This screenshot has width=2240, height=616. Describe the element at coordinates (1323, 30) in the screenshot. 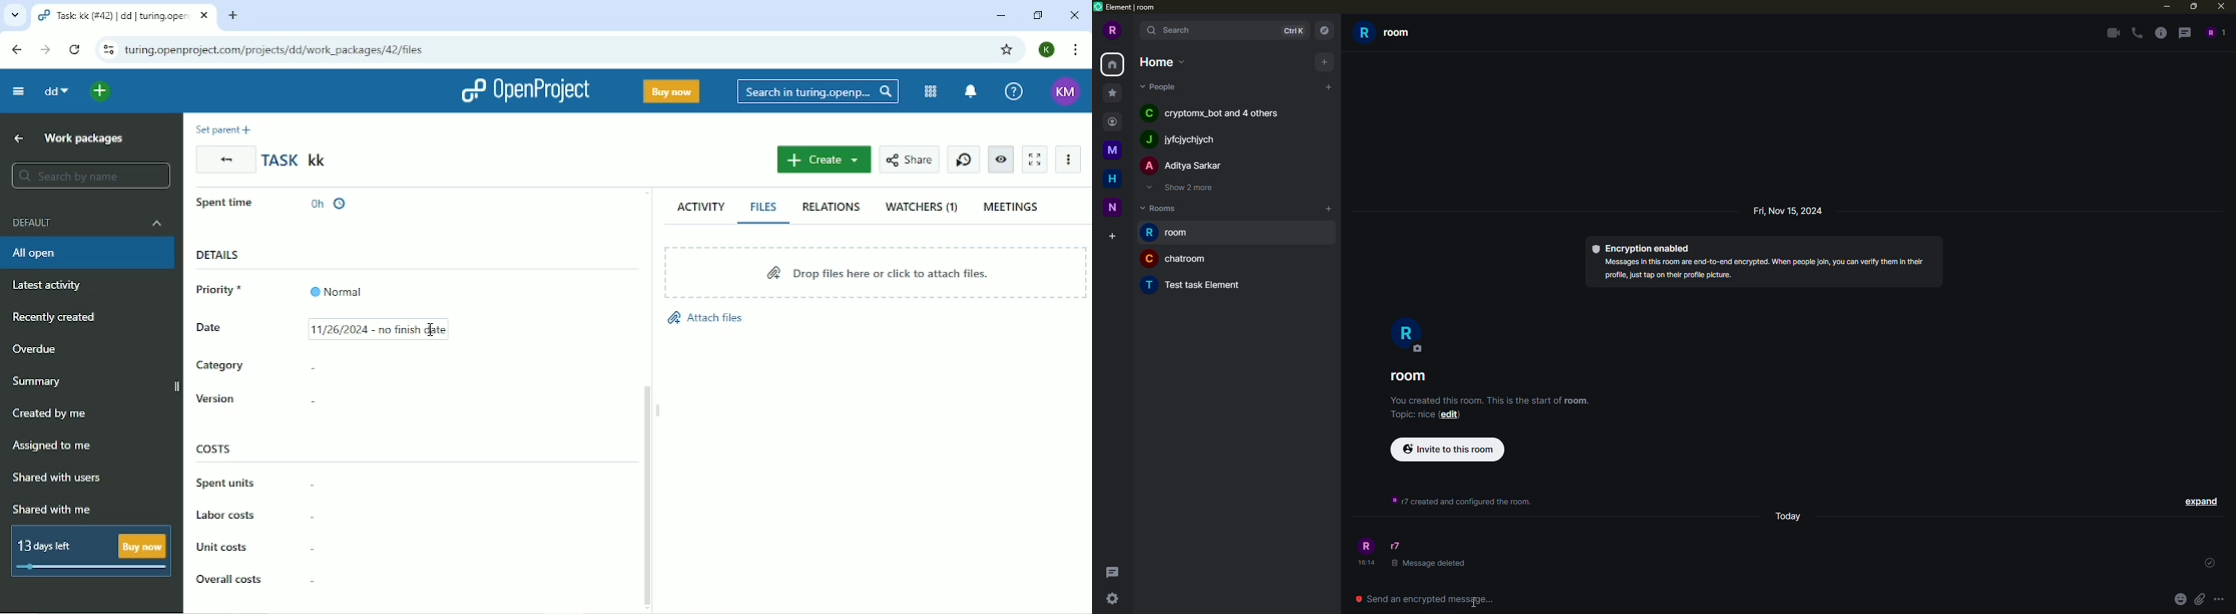

I see `navigator` at that location.